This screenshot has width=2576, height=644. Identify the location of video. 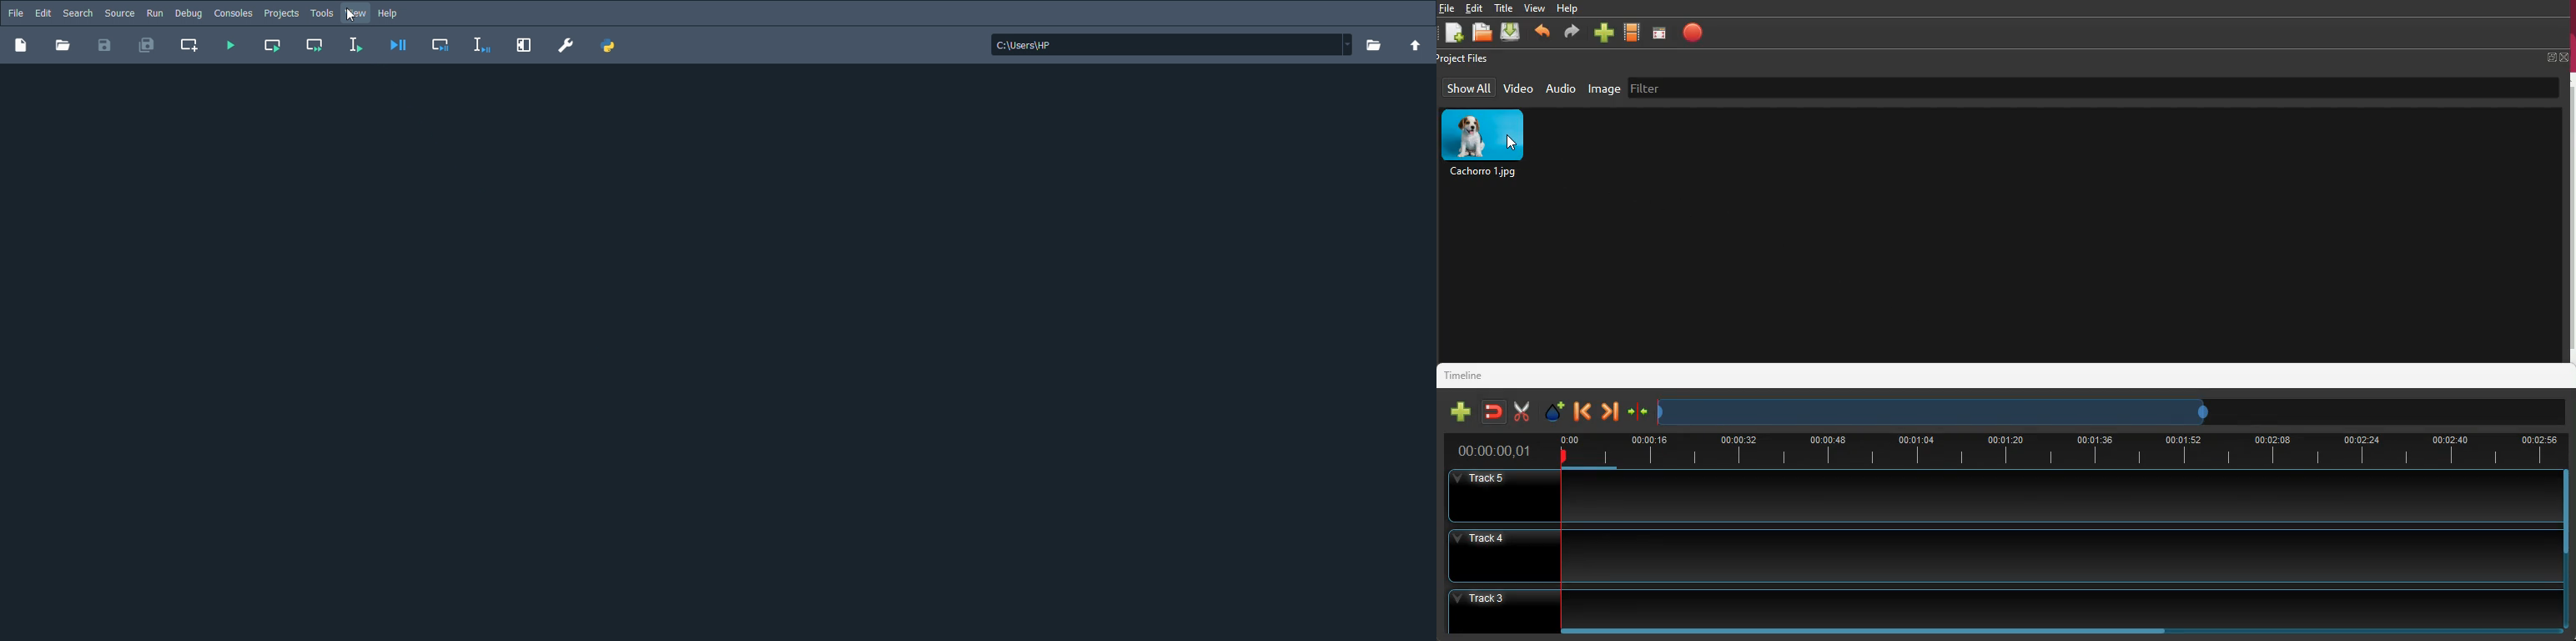
(1633, 33).